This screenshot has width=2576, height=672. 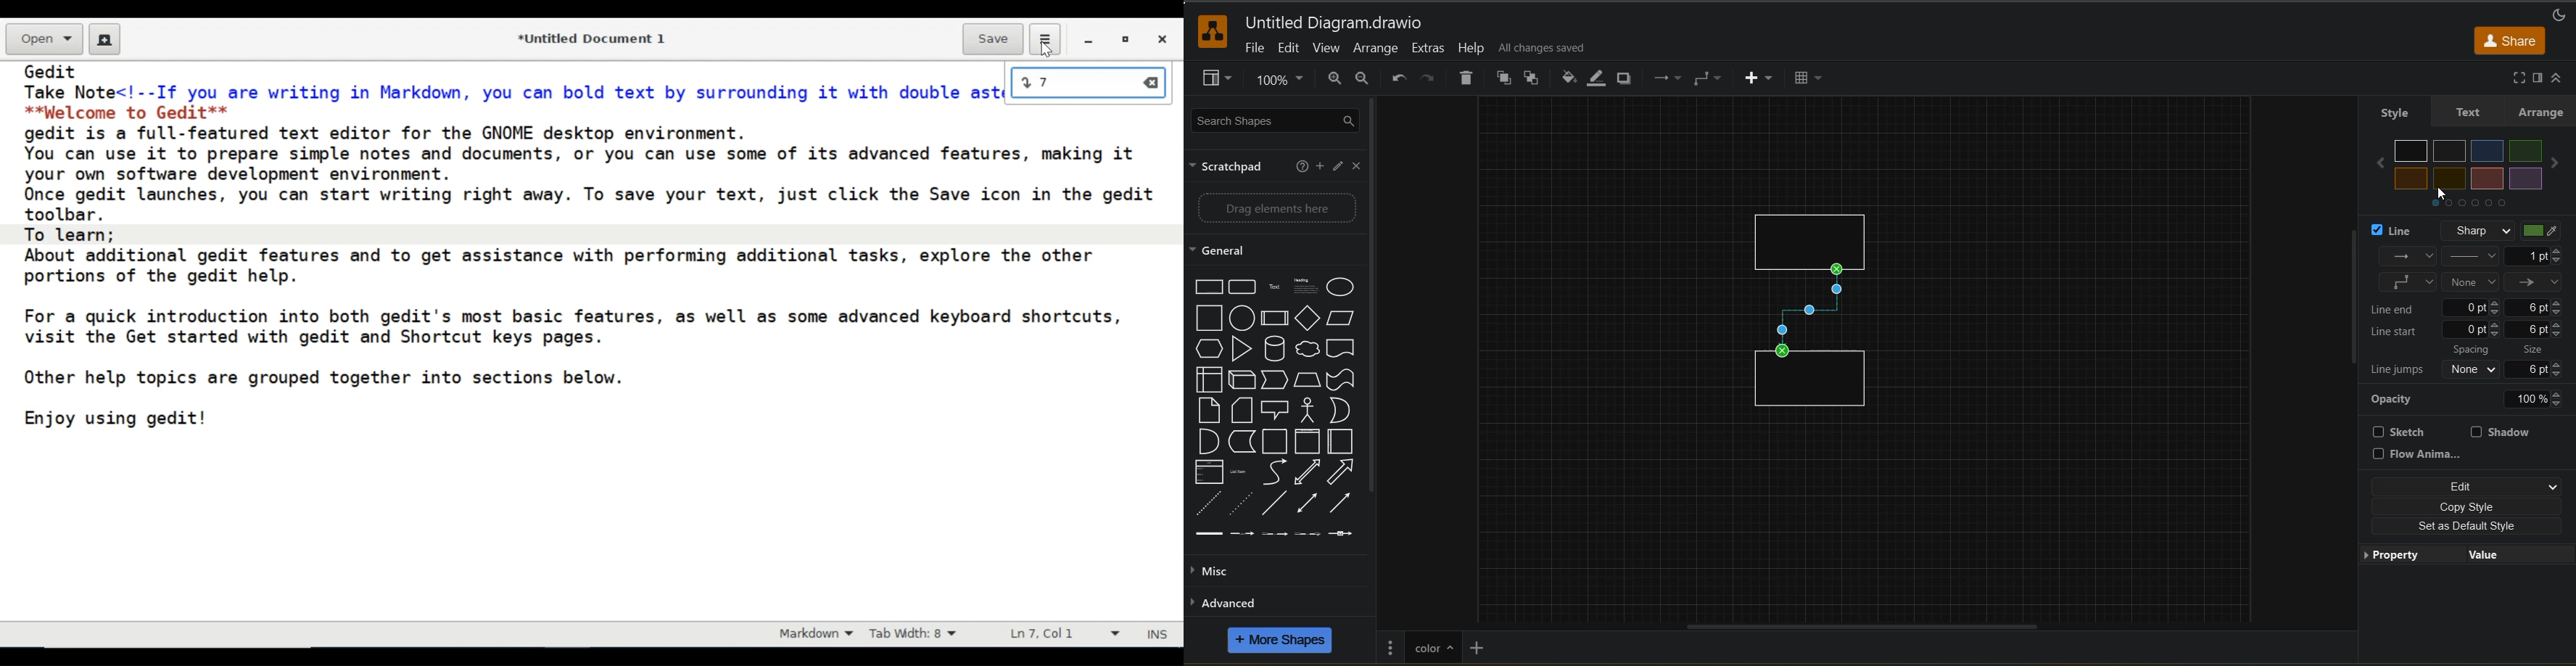 What do you see at coordinates (1208, 318) in the screenshot?
I see `Square` at bounding box center [1208, 318].